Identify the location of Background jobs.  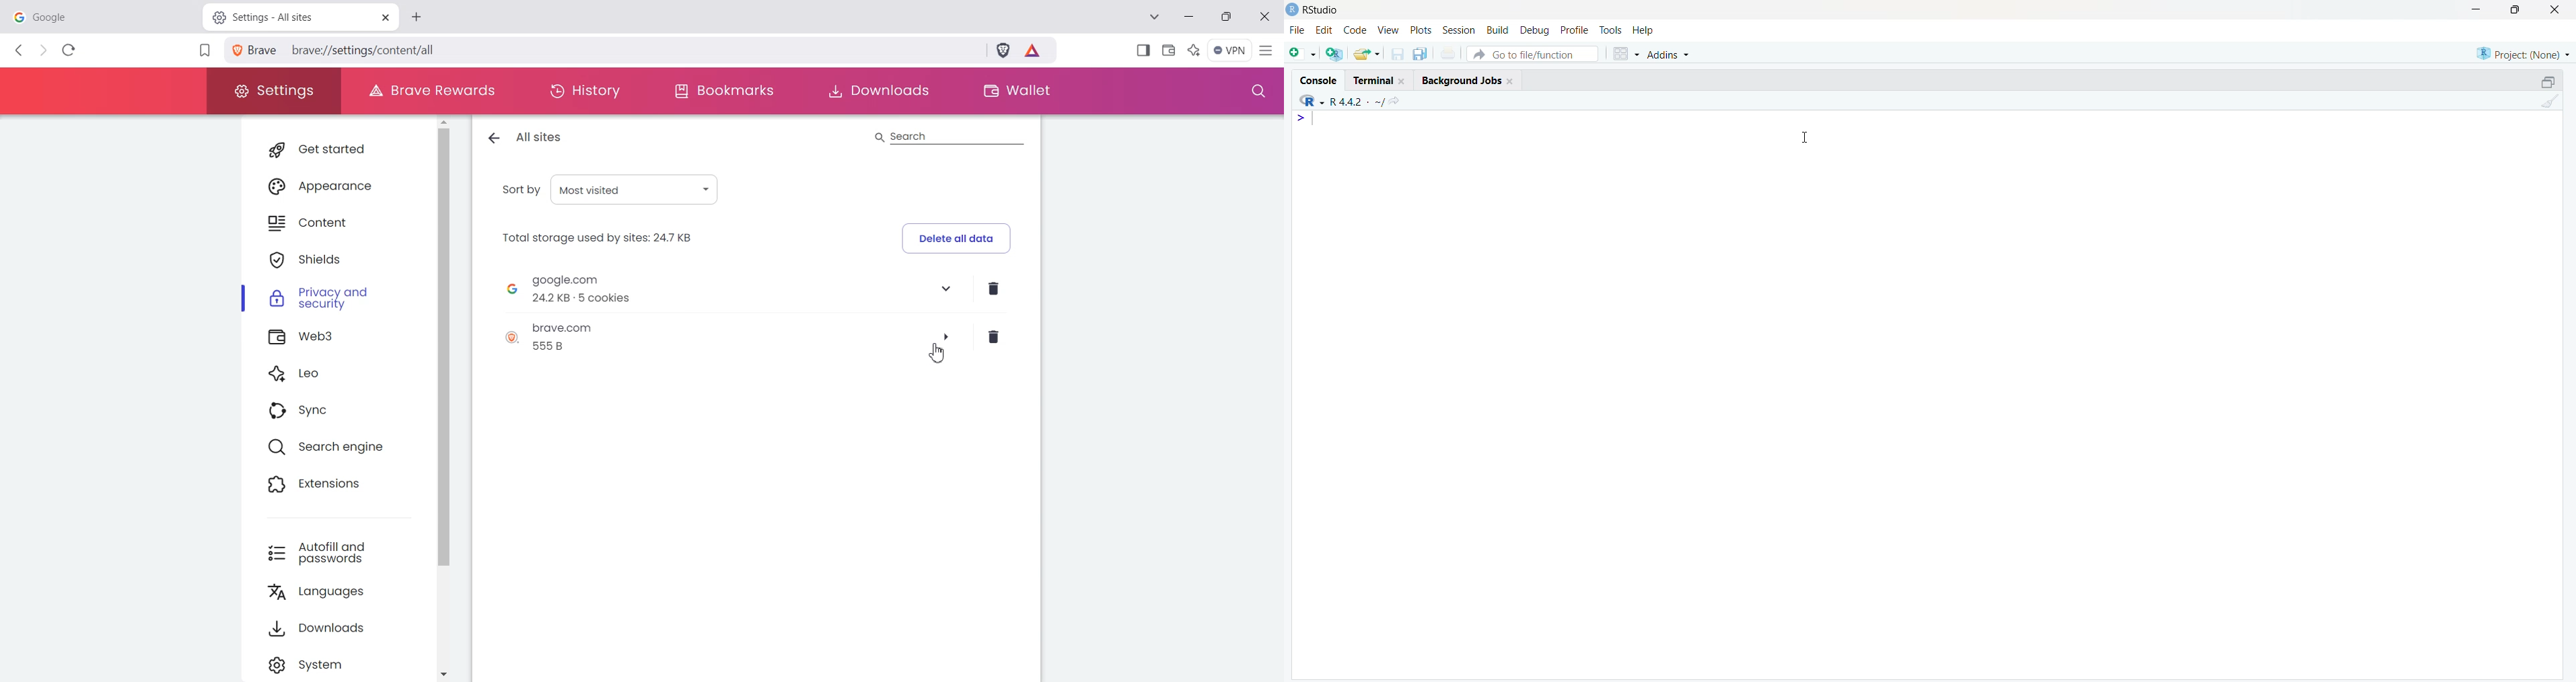
(1460, 81).